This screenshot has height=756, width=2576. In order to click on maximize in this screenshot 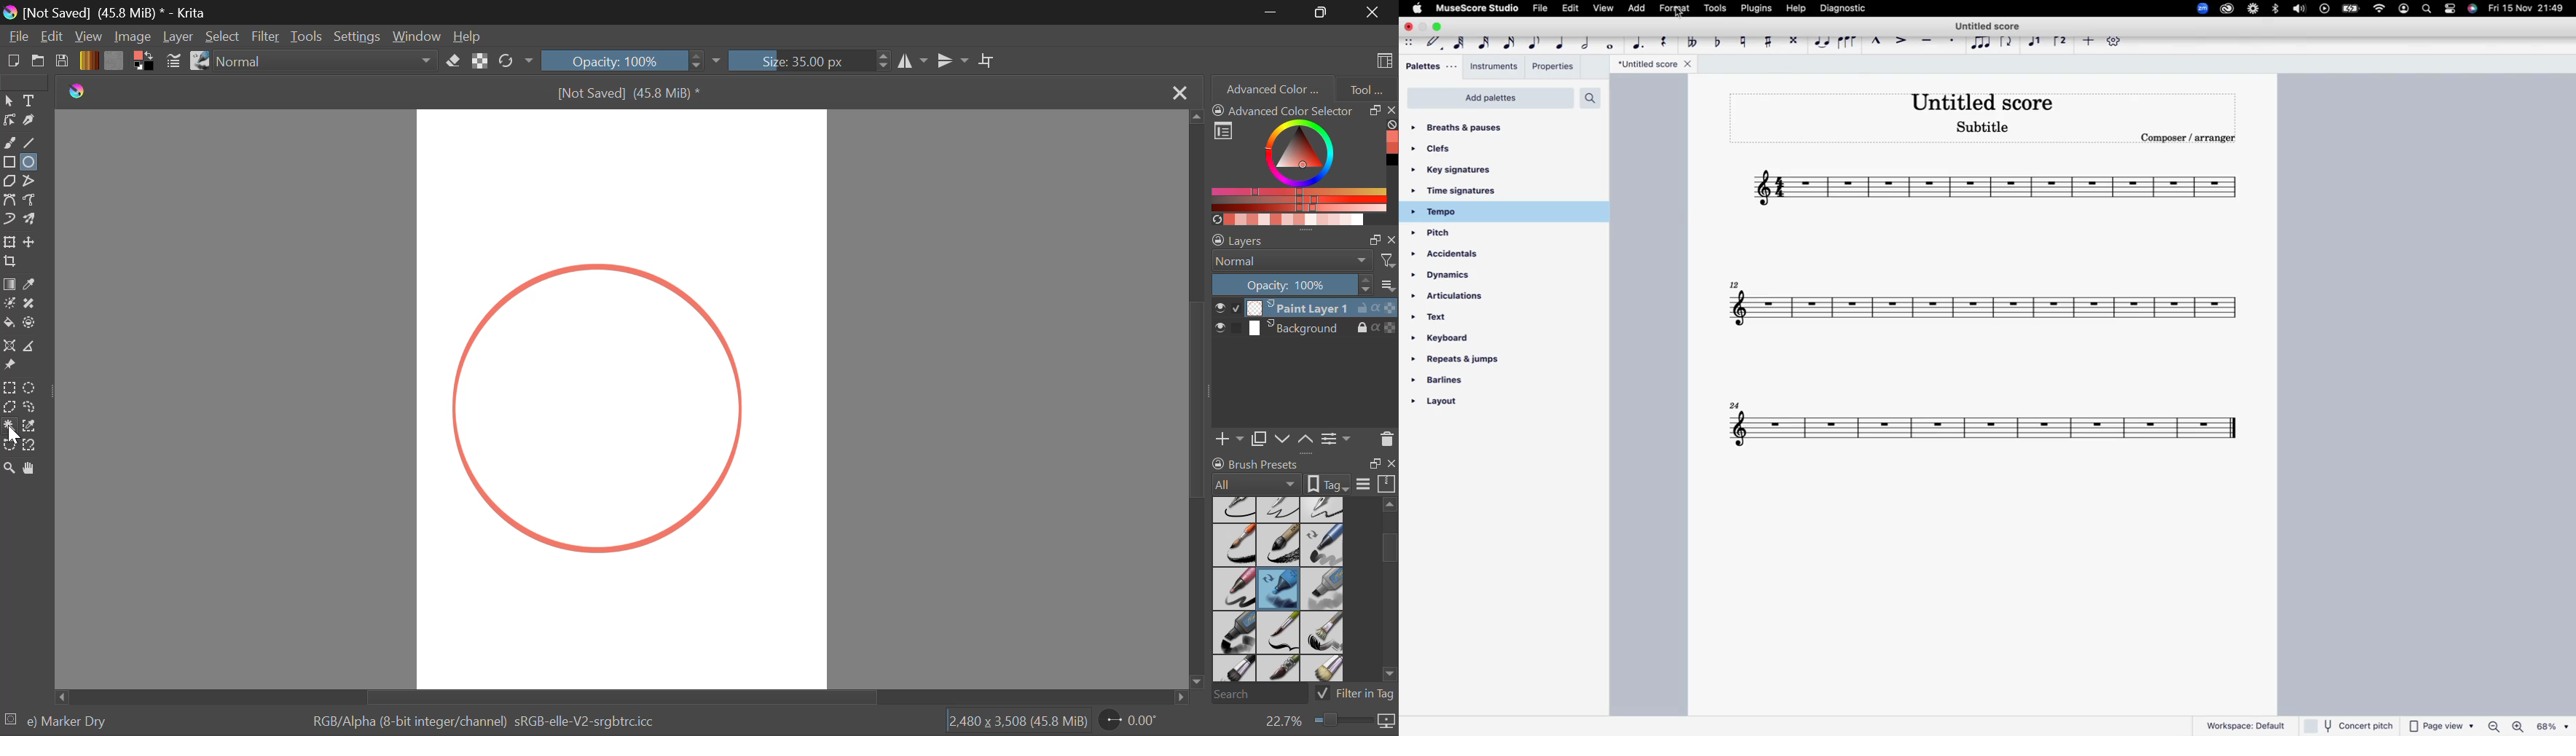, I will do `click(1439, 27)`.